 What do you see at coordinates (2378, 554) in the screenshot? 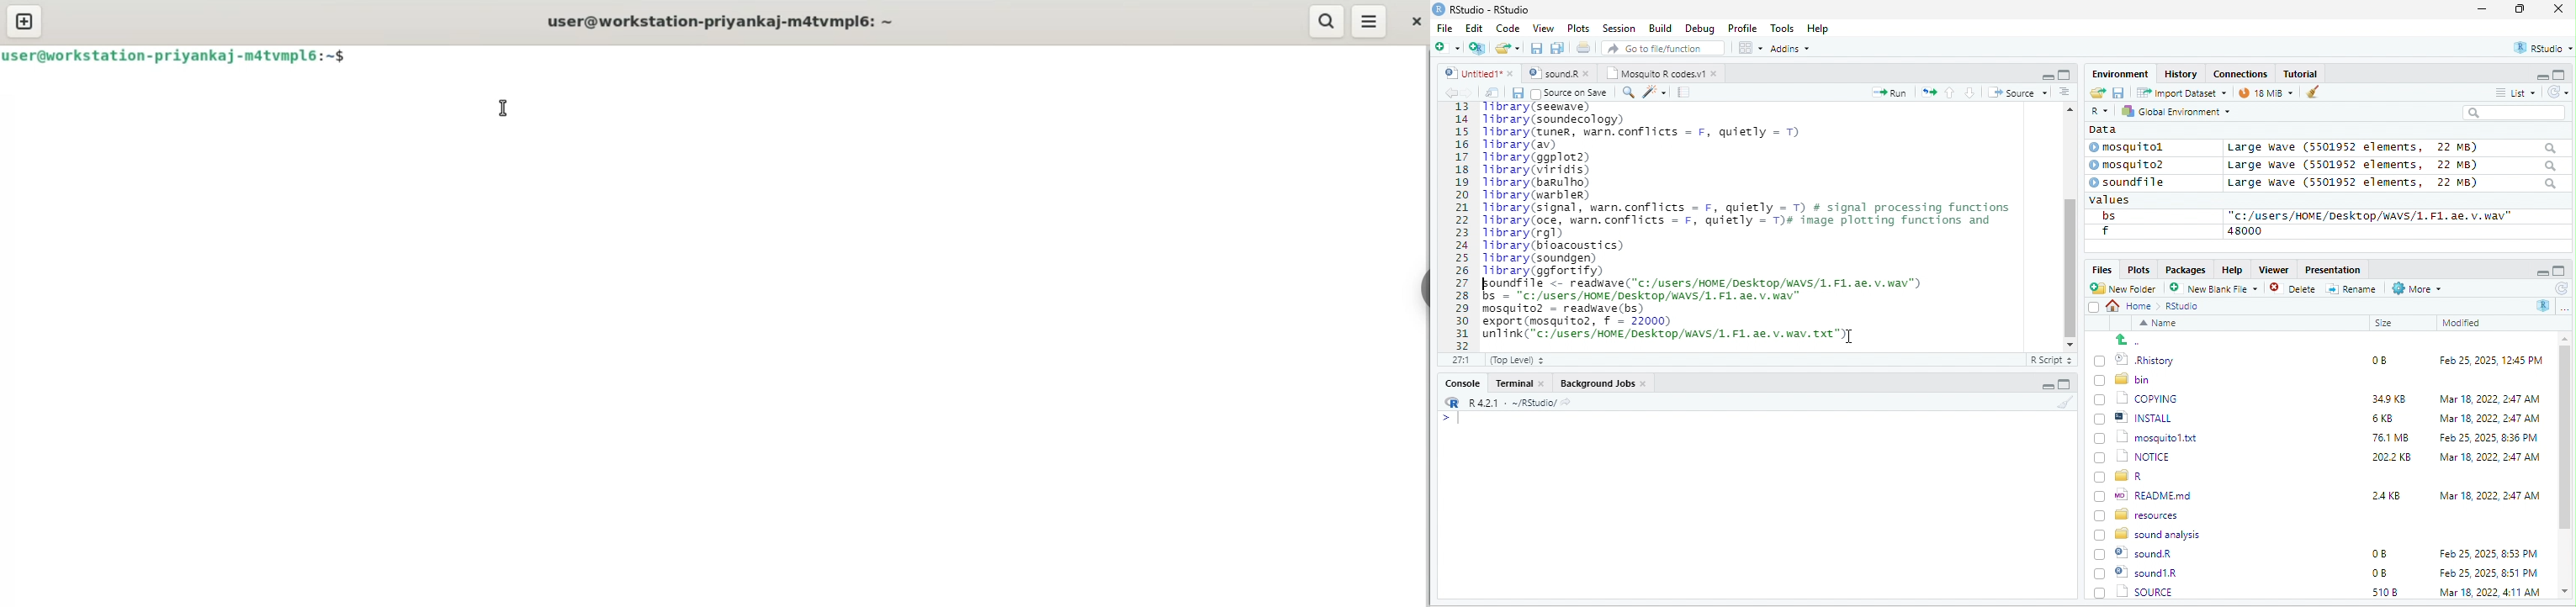
I see `0B` at bounding box center [2378, 554].